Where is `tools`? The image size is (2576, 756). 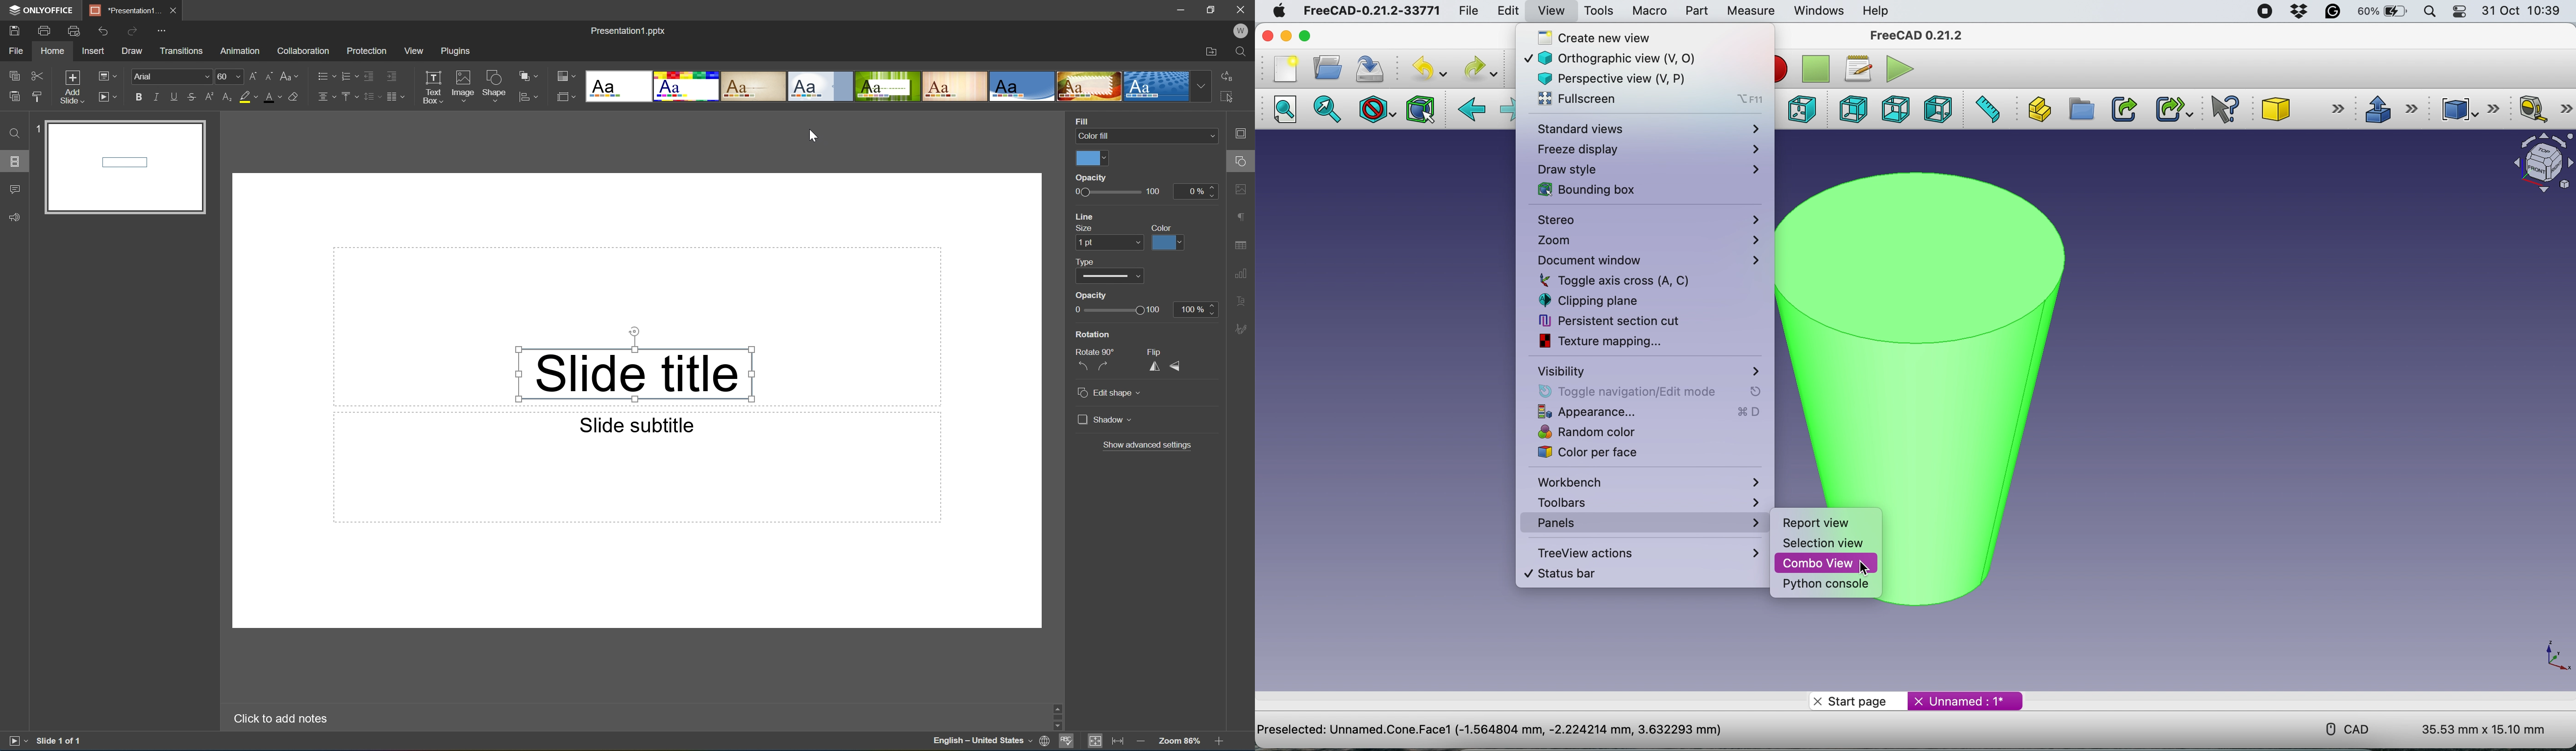 tools is located at coordinates (1599, 11).